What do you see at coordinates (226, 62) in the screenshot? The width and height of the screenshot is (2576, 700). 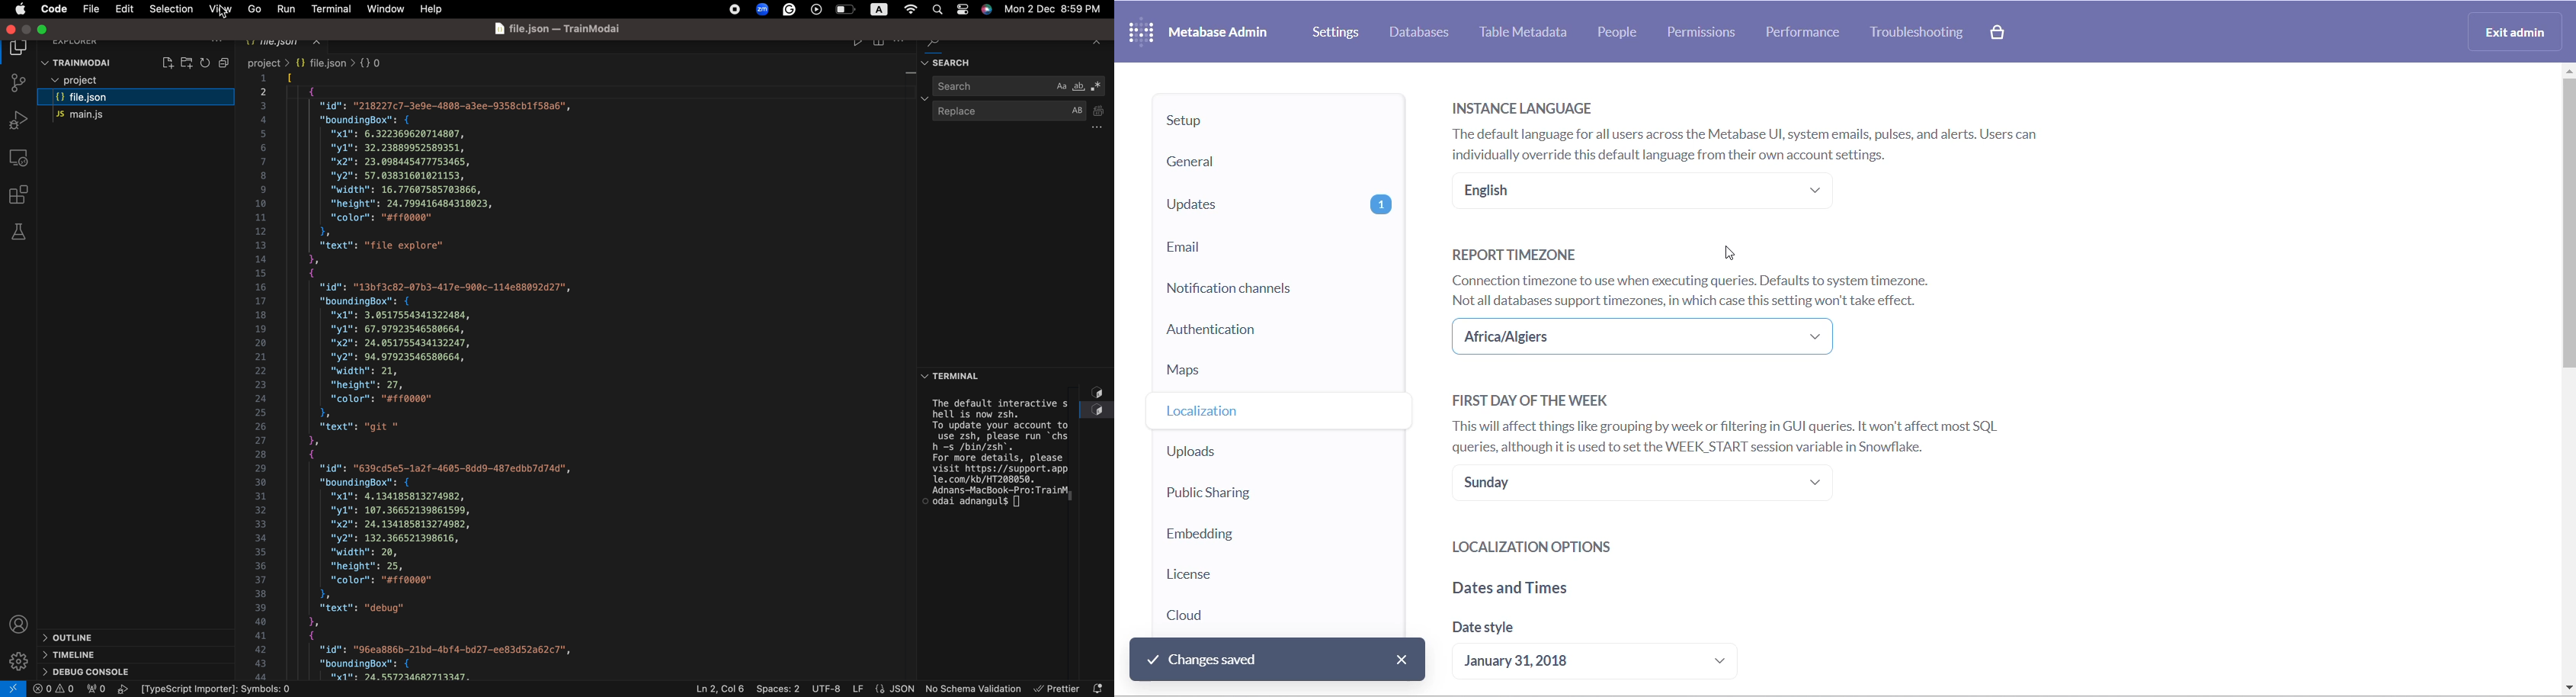 I see `` at bounding box center [226, 62].